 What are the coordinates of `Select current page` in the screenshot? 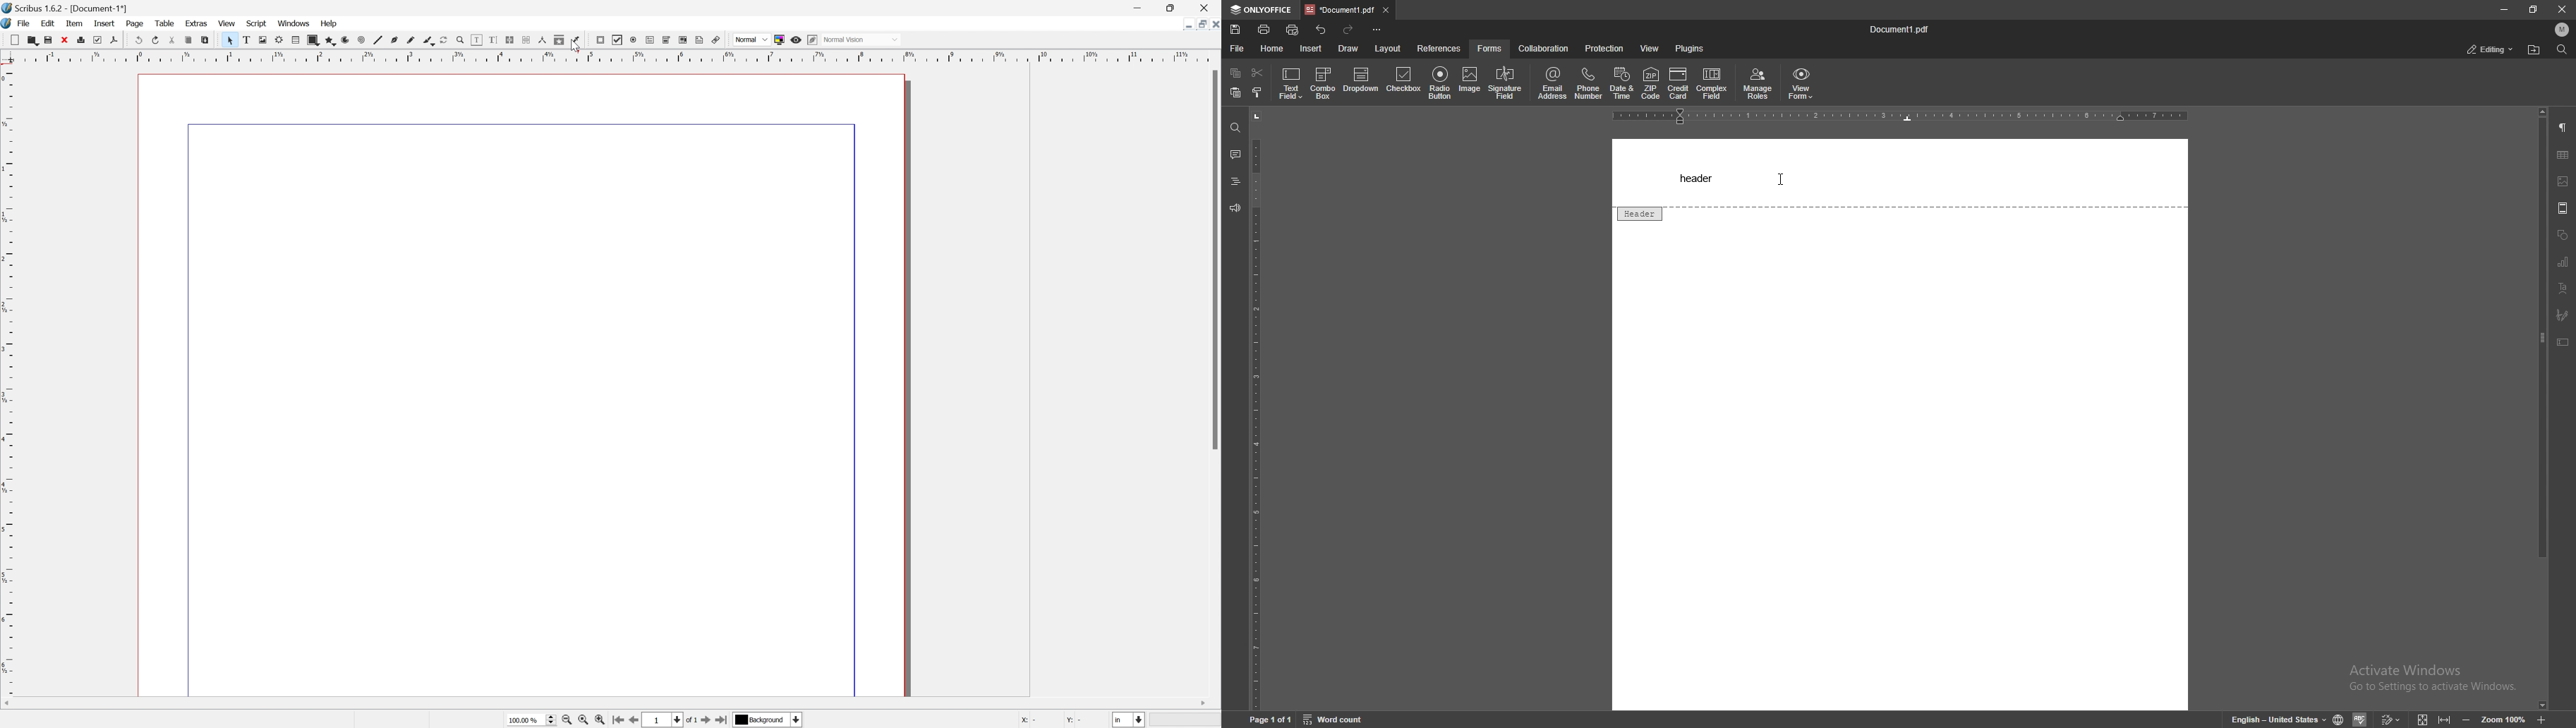 It's located at (669, 721).